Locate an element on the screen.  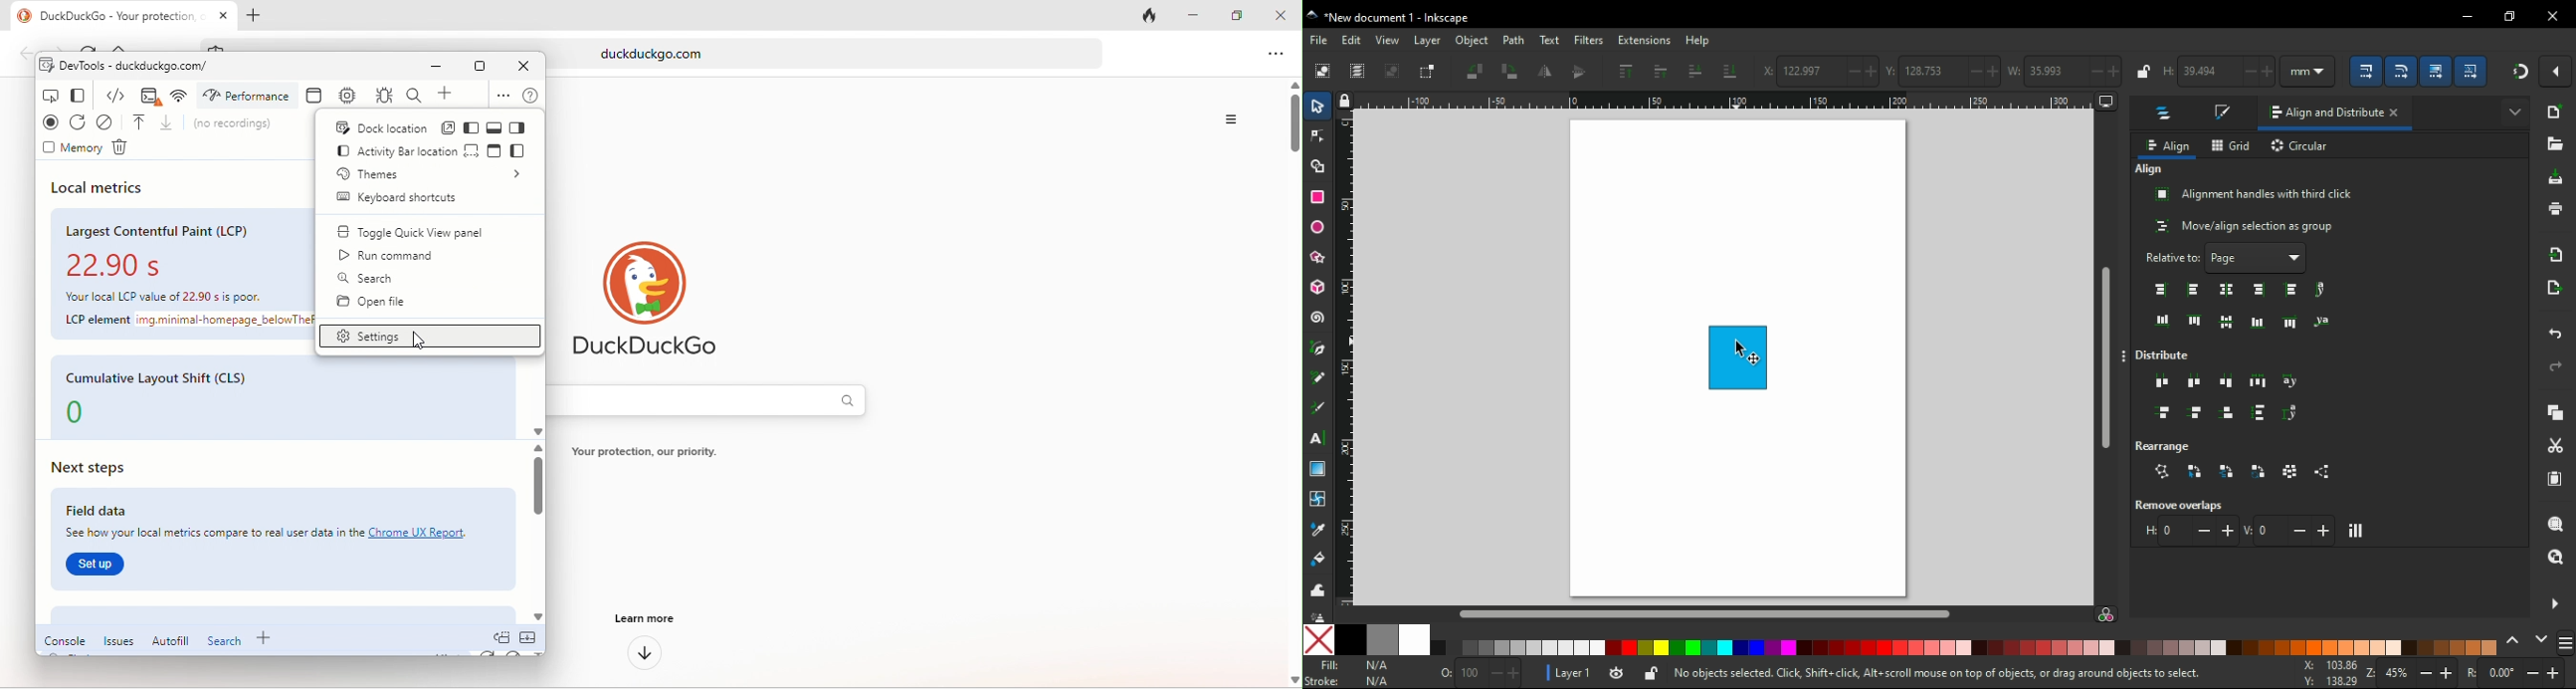
50% grey  is located at coordinates (1383, 639).